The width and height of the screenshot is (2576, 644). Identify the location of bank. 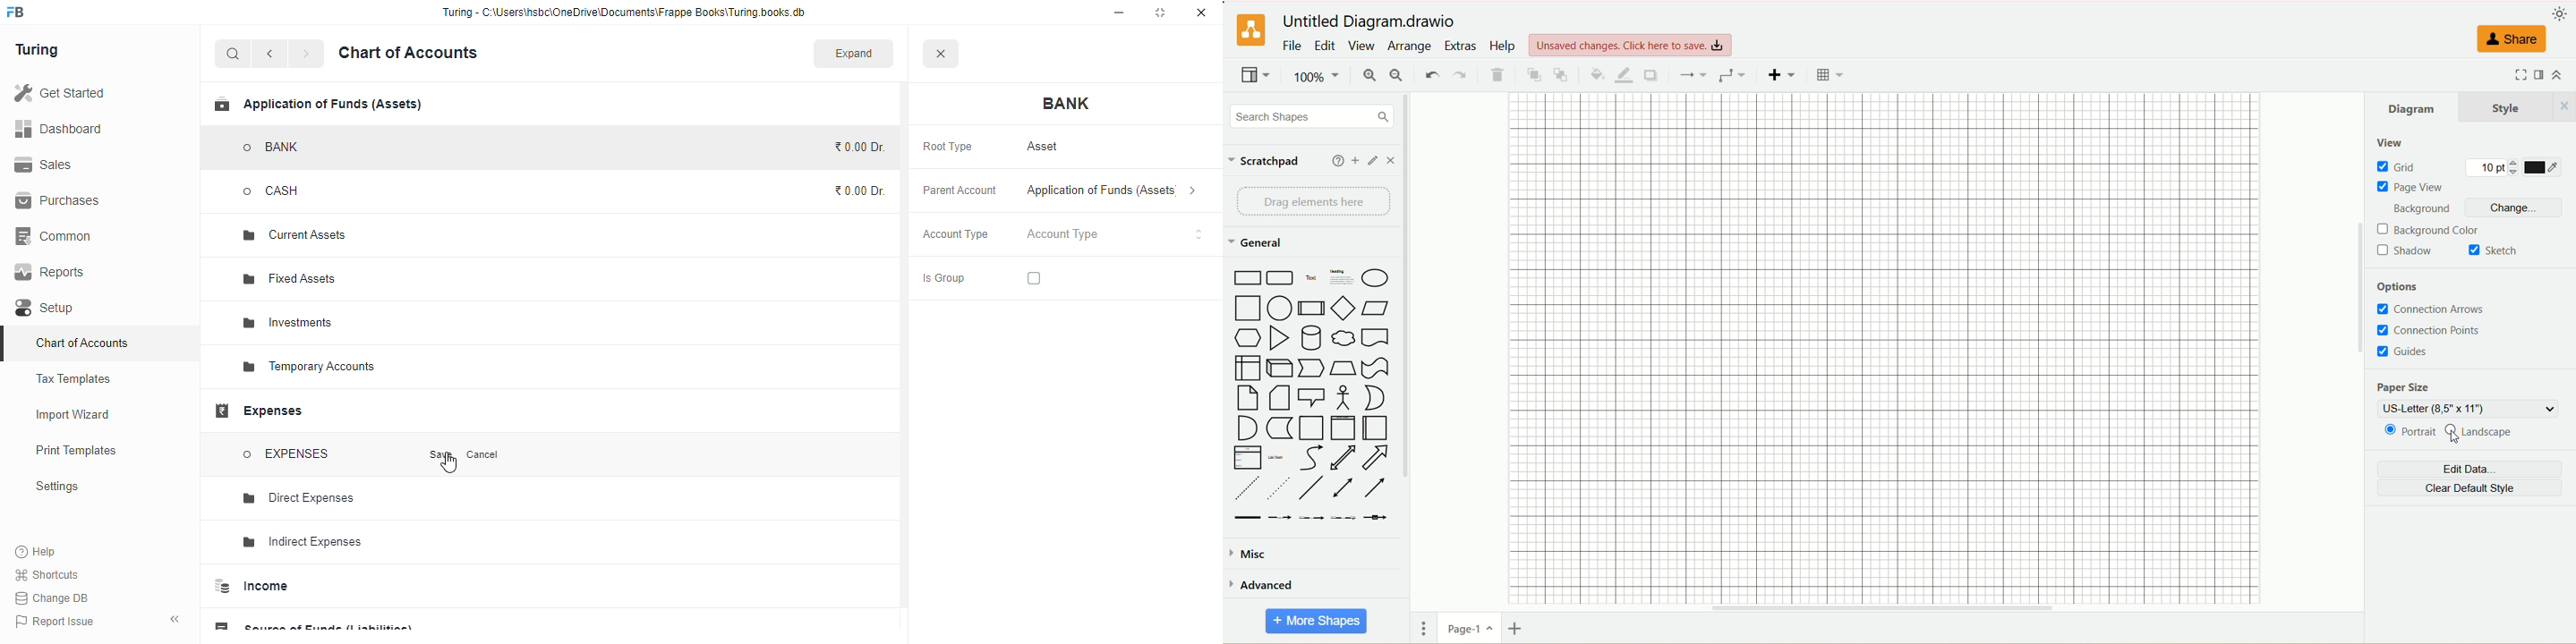
(1067, 104).